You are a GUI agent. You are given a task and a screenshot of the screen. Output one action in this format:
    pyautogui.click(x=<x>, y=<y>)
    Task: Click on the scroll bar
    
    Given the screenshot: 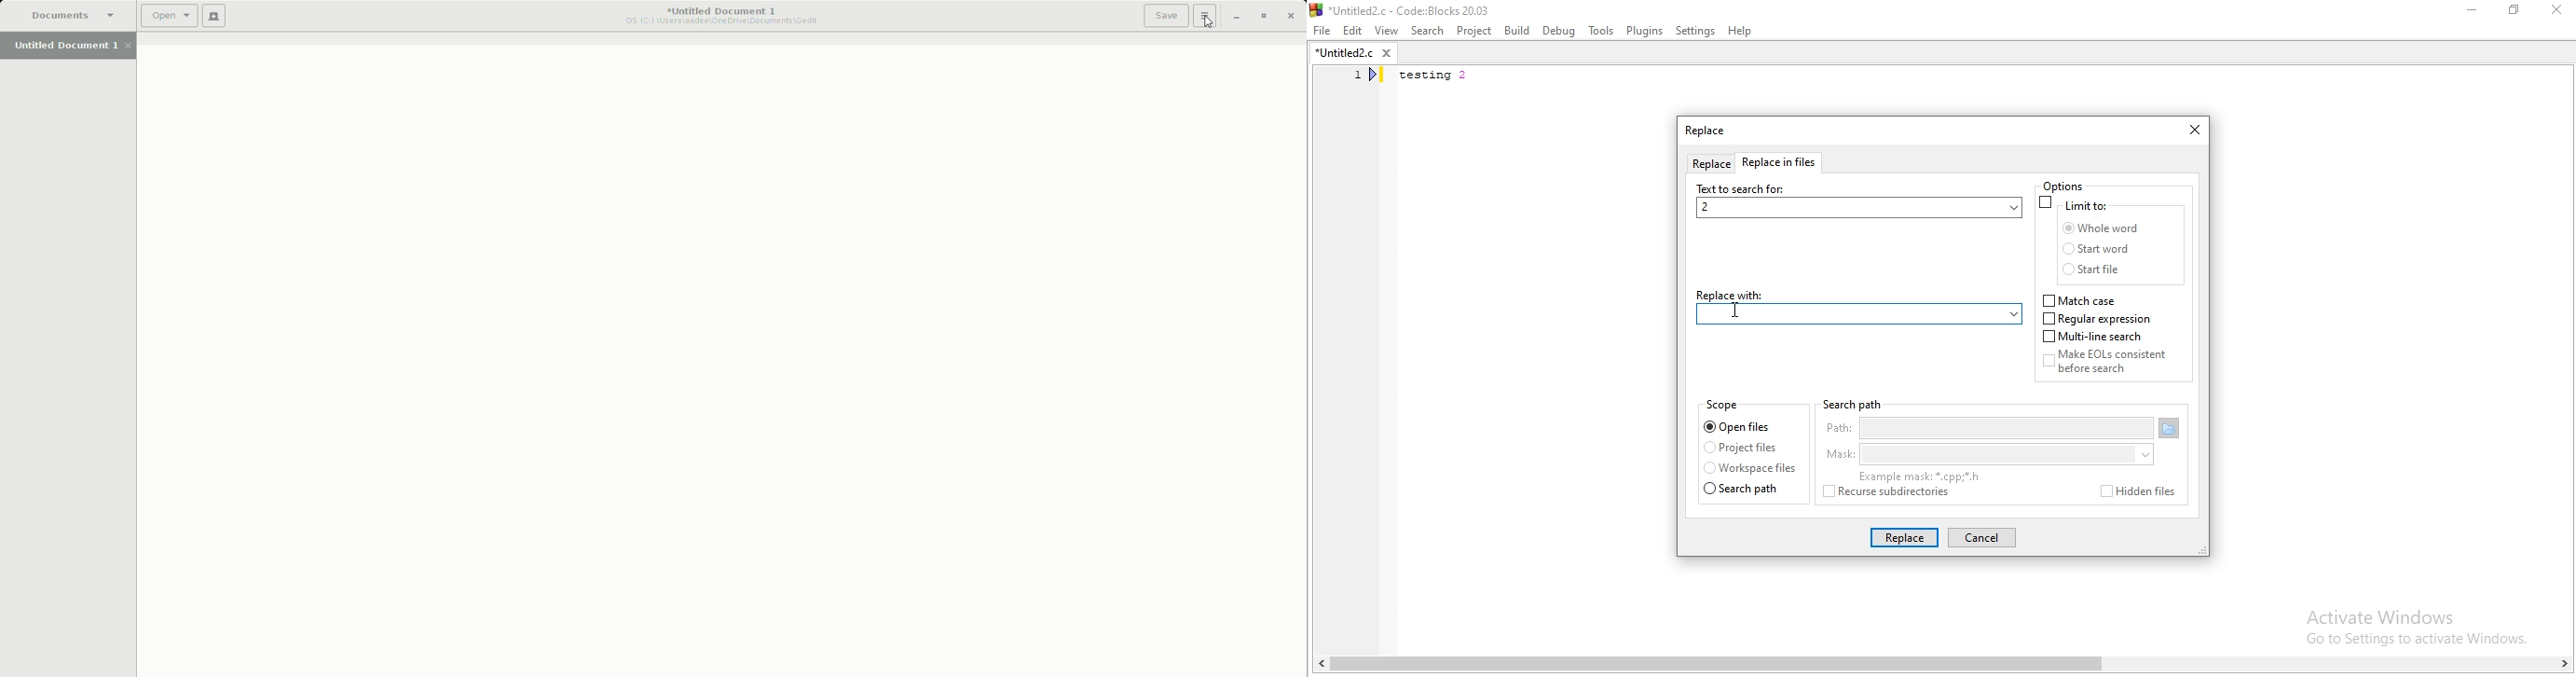 What is the action you would take?
    pyautogui.click(x=1941, y=666)
    